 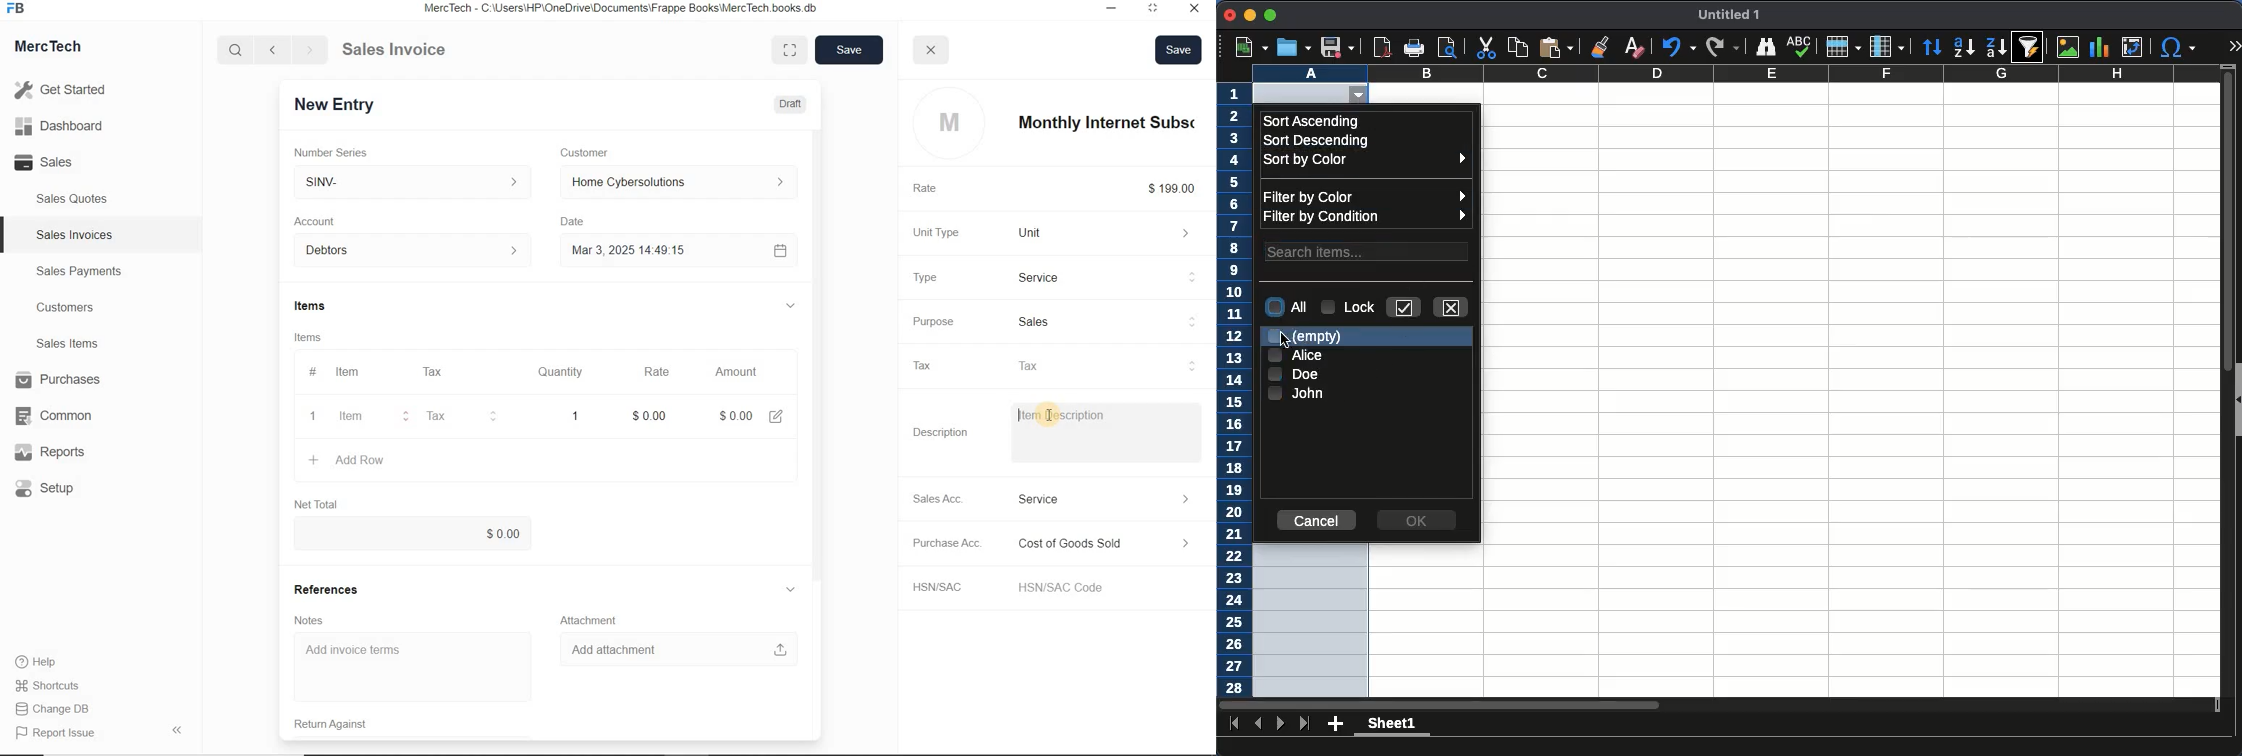 What do you see at coordinates (1801, 46) in the screenshot?
I see `spell check` at bounding box center [1801, 46].